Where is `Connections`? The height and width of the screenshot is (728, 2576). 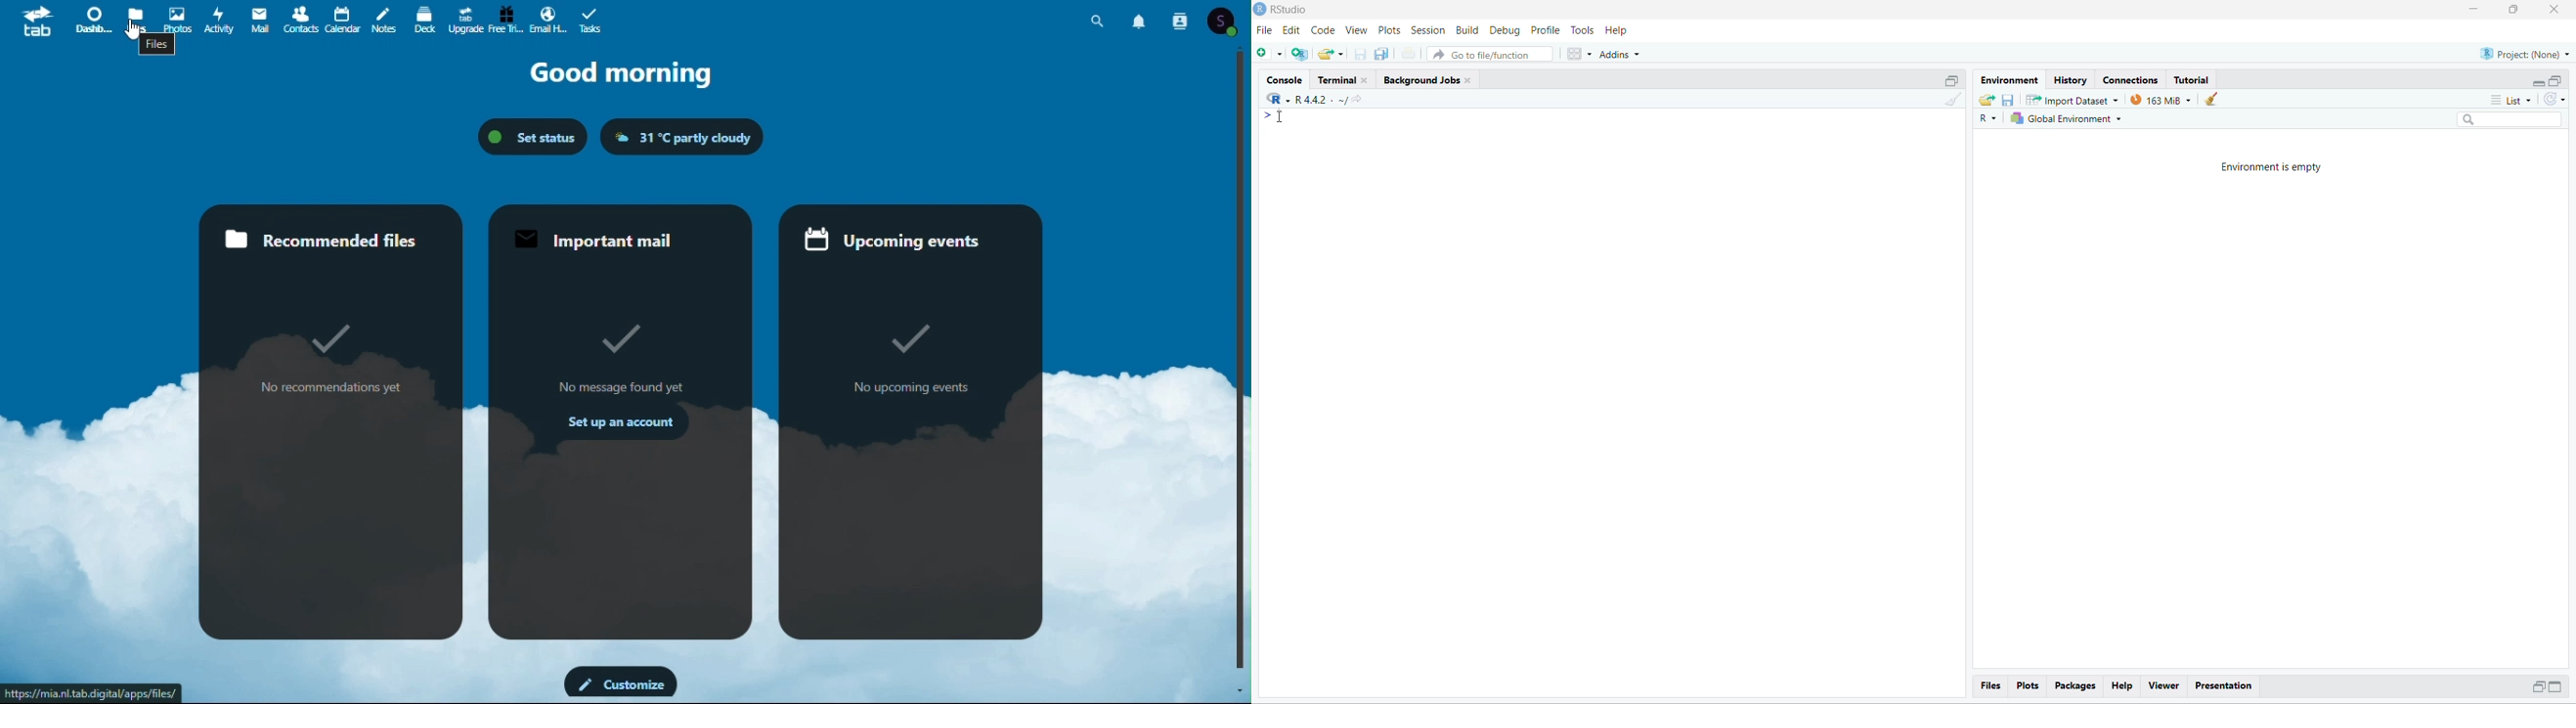 Connections is located at coordinates (2130, 79).